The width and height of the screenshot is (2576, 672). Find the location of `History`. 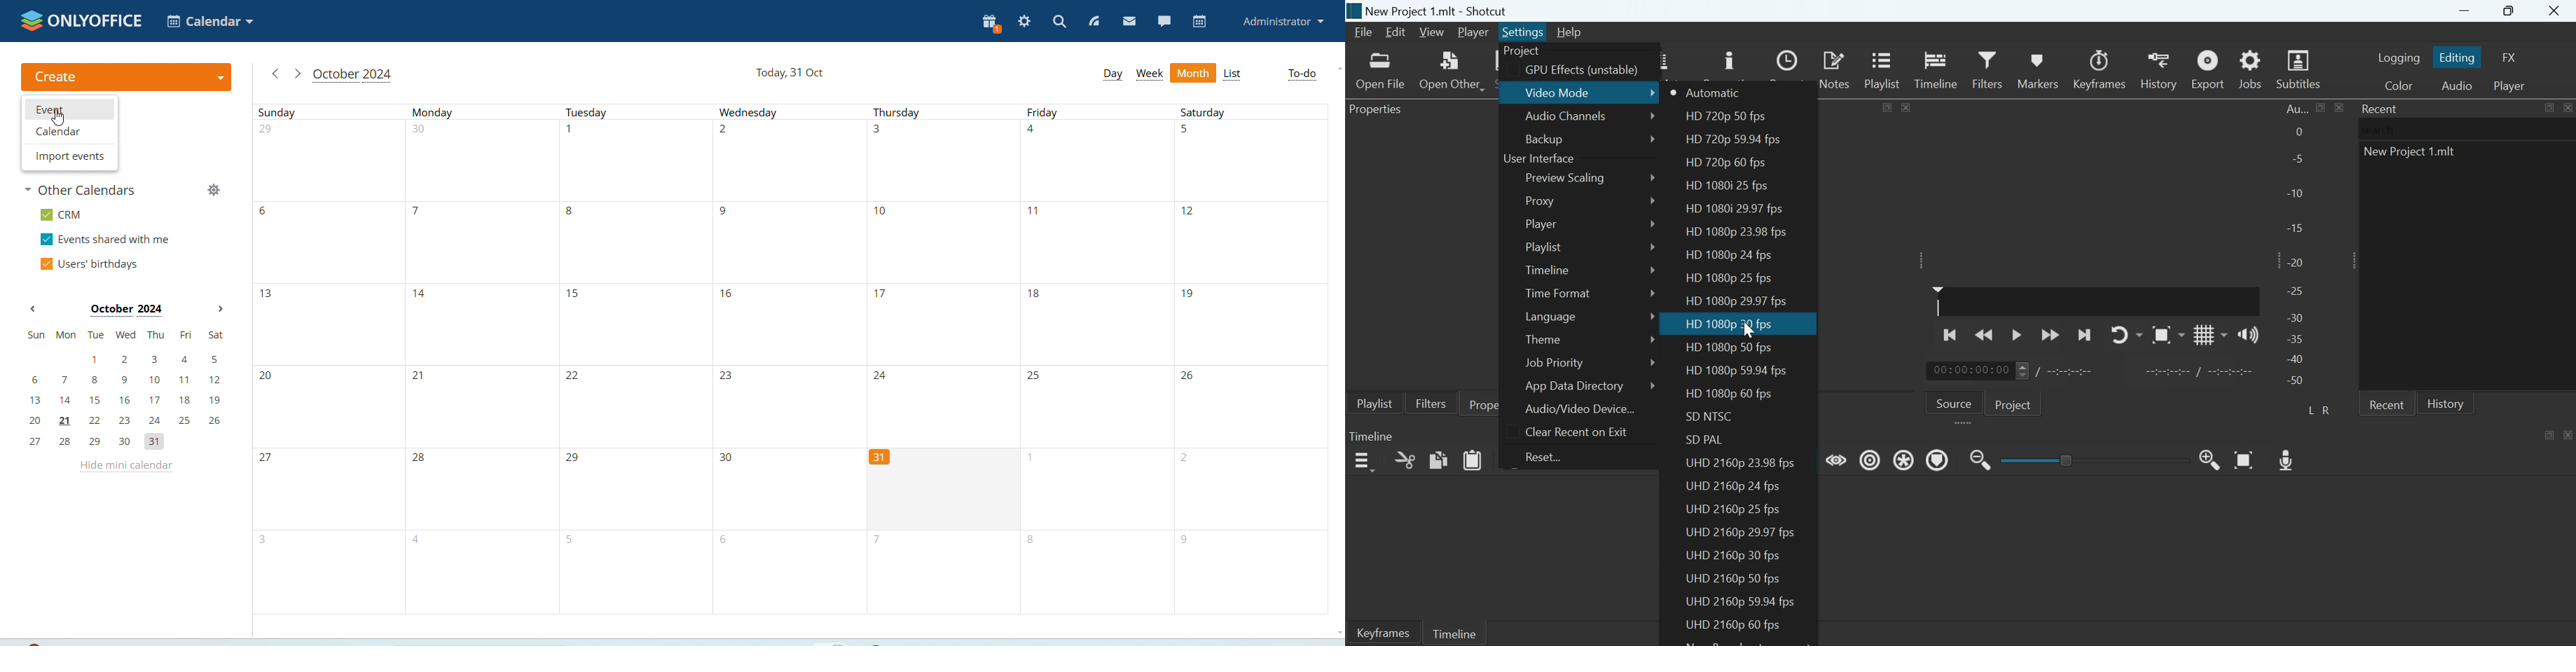

History is located at coordinates (2446, 403).